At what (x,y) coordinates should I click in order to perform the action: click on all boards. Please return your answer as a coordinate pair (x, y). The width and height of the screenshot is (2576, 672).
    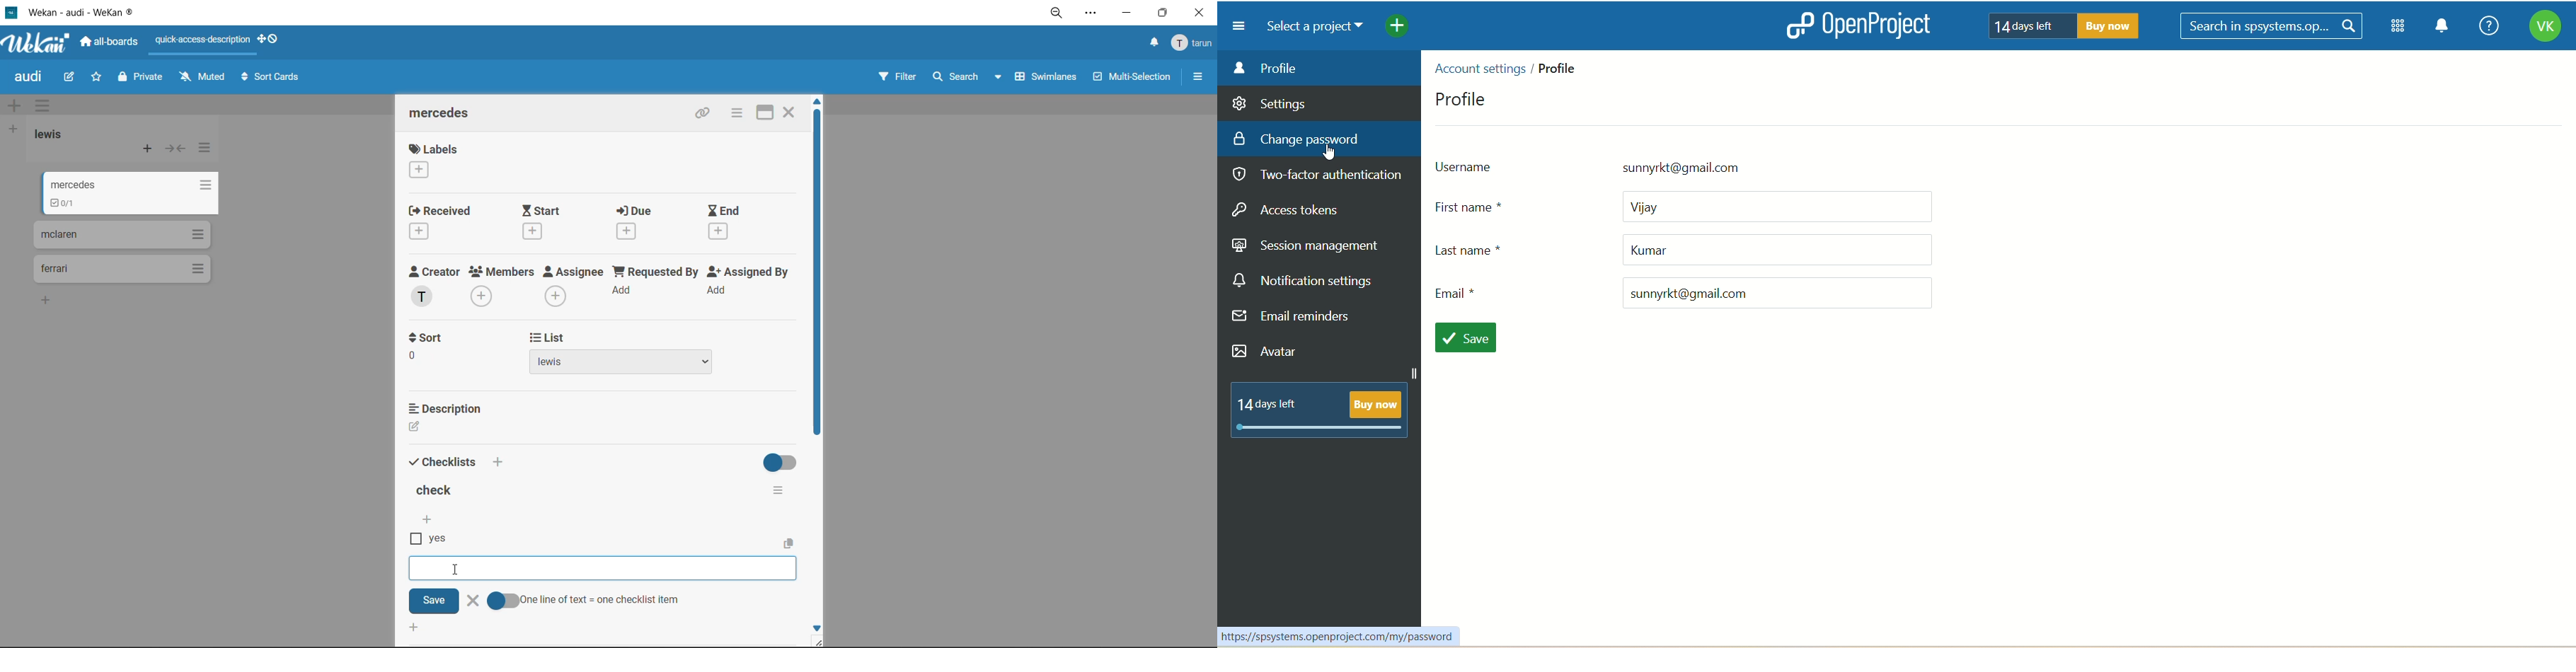
    Looking at the image, I should click on (114, 44).